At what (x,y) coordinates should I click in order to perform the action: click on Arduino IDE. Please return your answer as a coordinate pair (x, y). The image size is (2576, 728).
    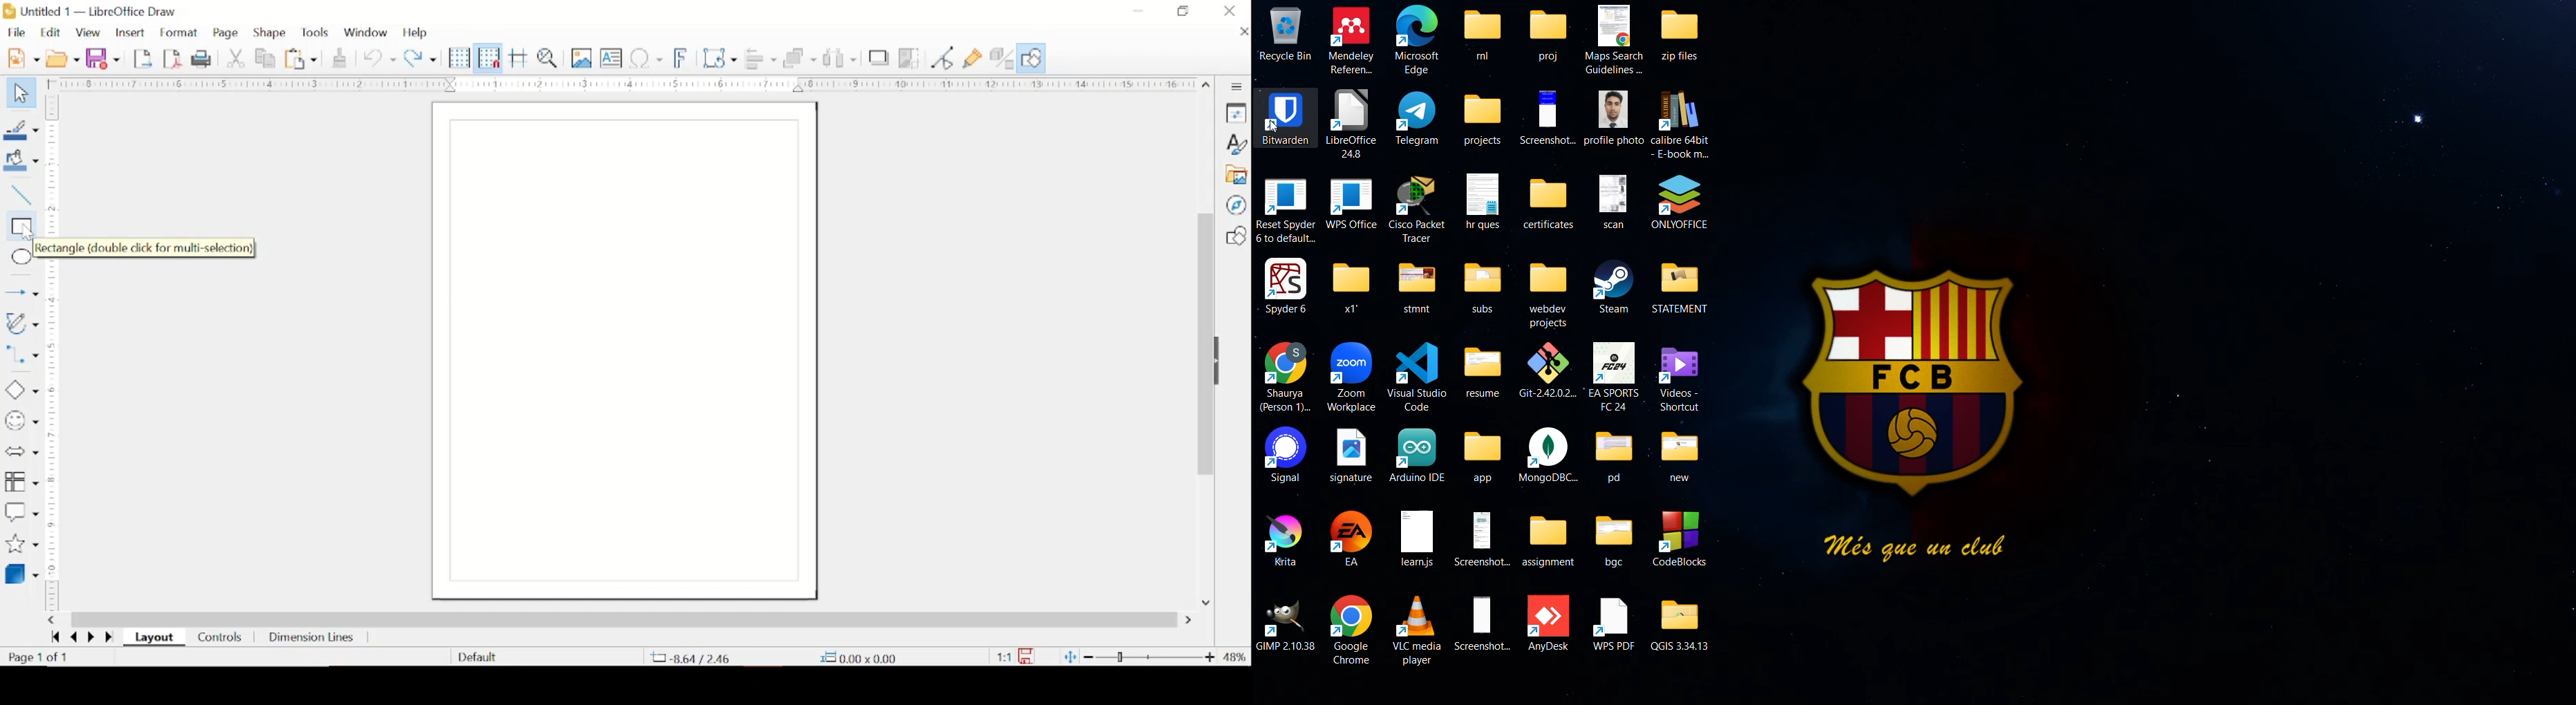
    Looking at the image, I should click on (1418, 454).